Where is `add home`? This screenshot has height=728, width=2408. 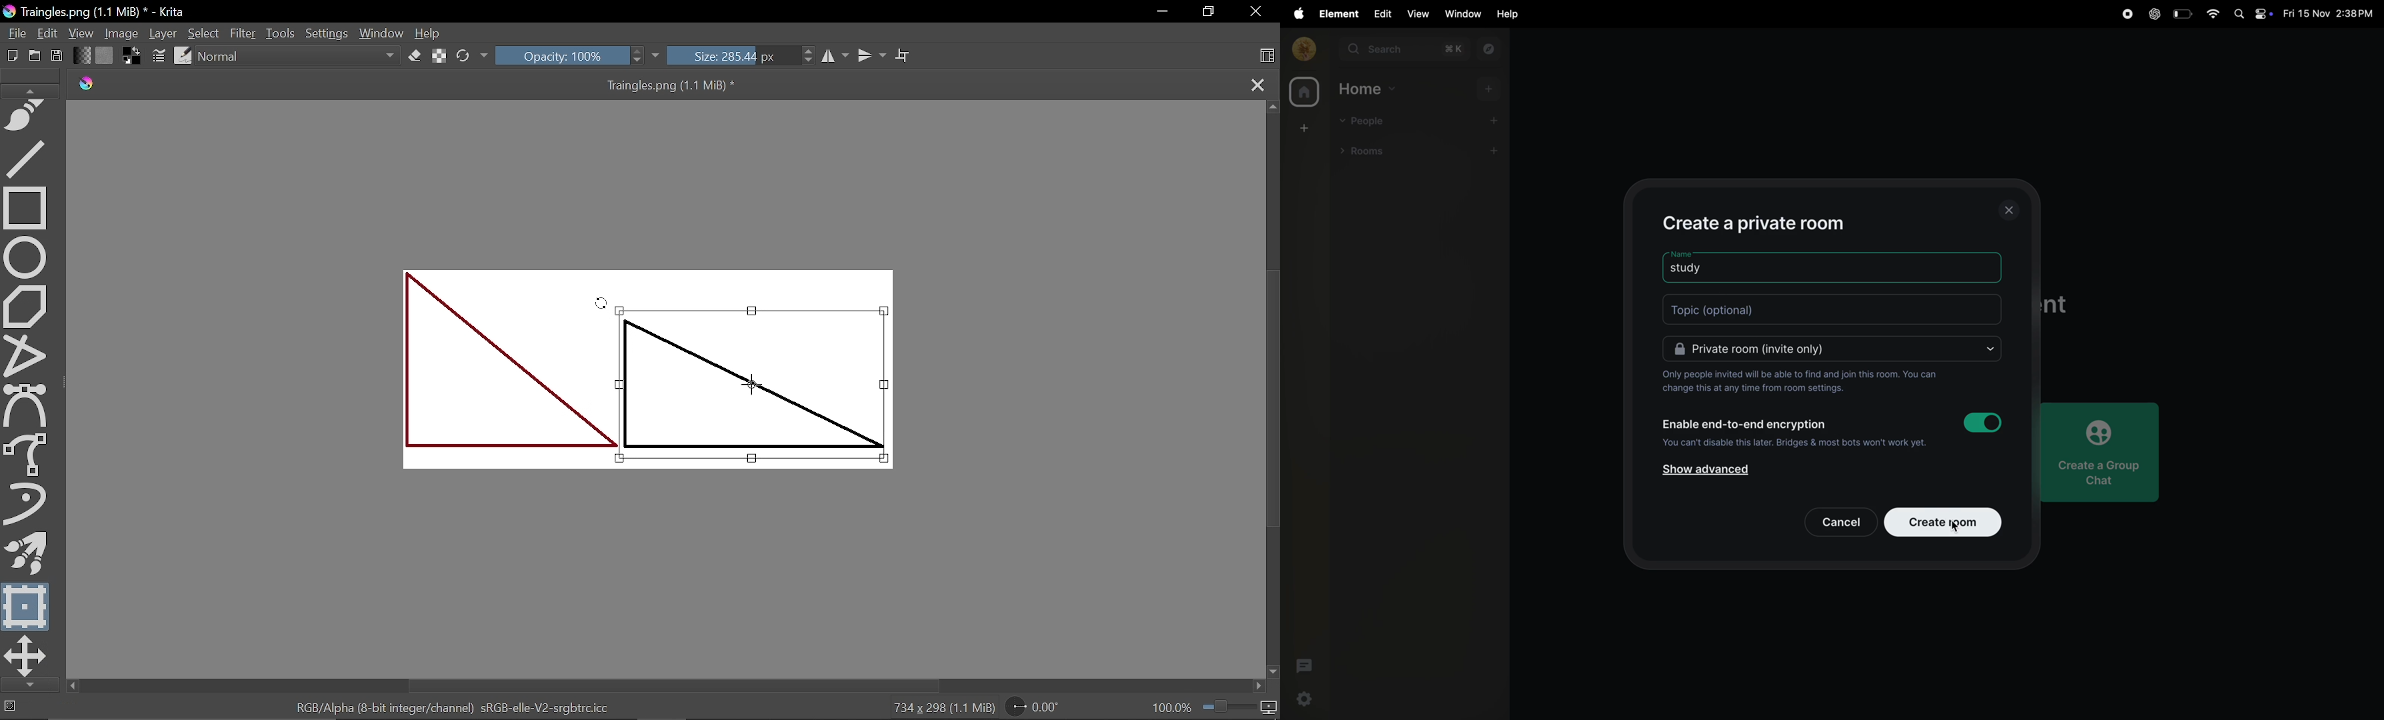
add home is located at coordinates (1491, 88).